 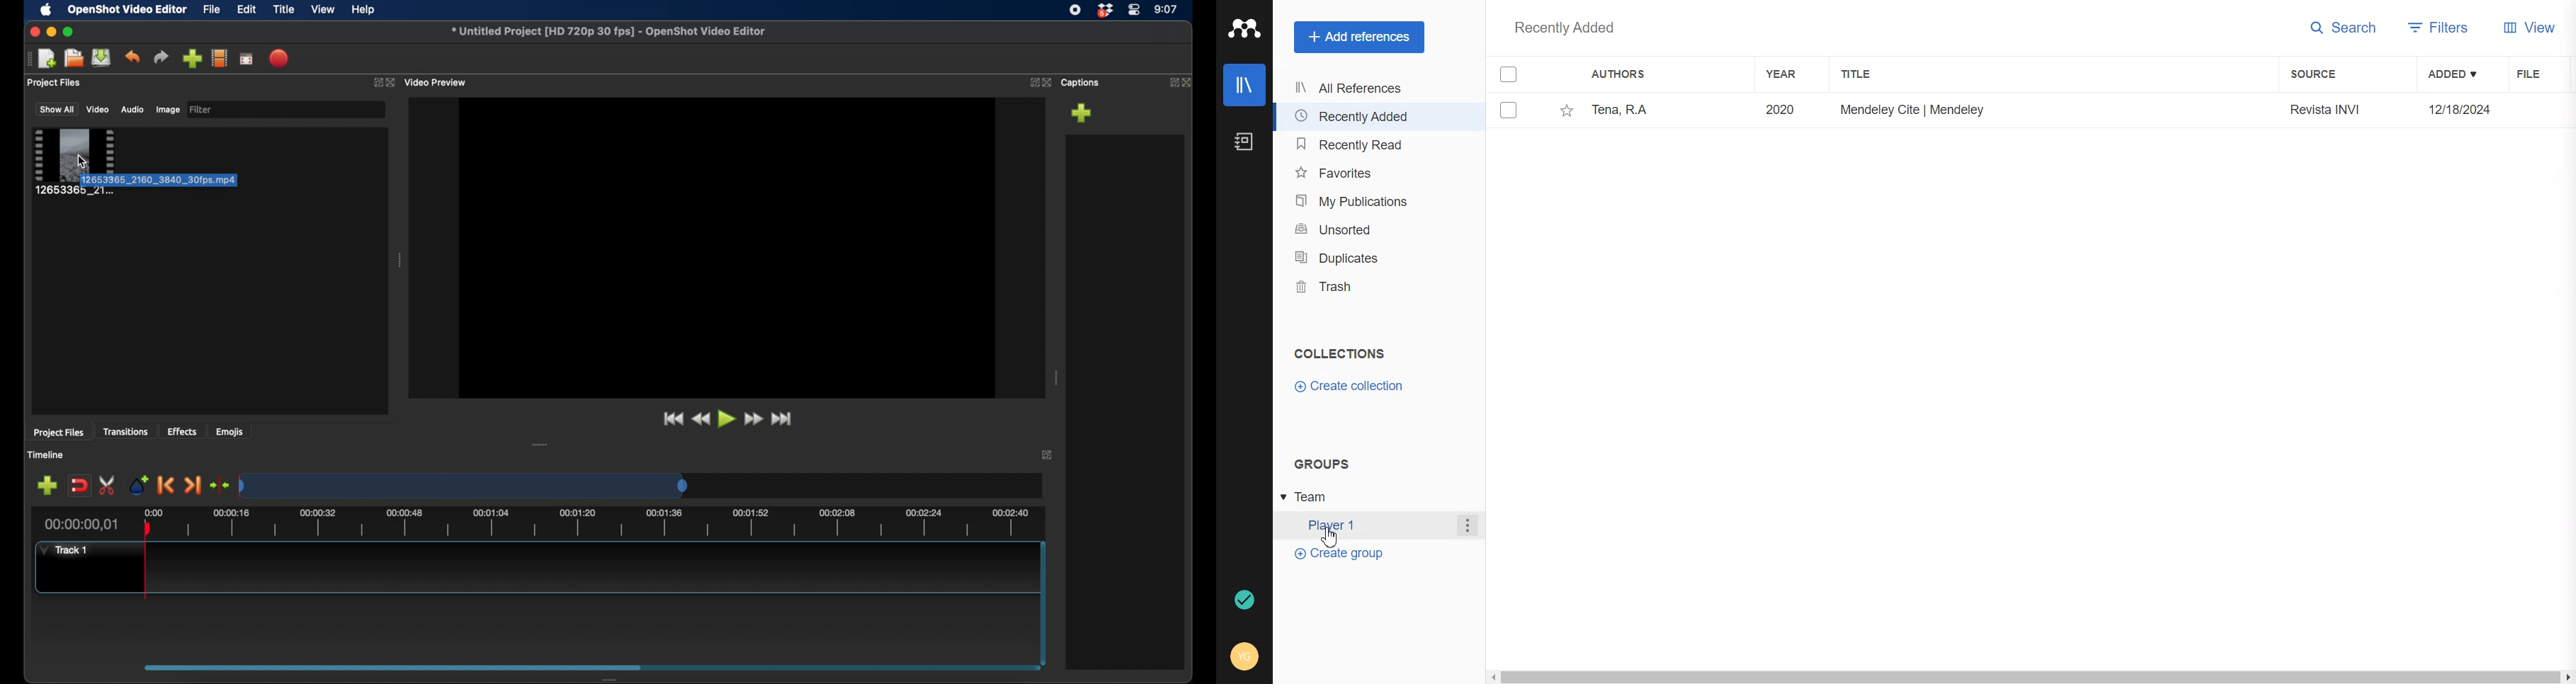 What do you see at coordinates (1082, 113) in the screenshot?
I see `add` at bounding box center [1082, 113].